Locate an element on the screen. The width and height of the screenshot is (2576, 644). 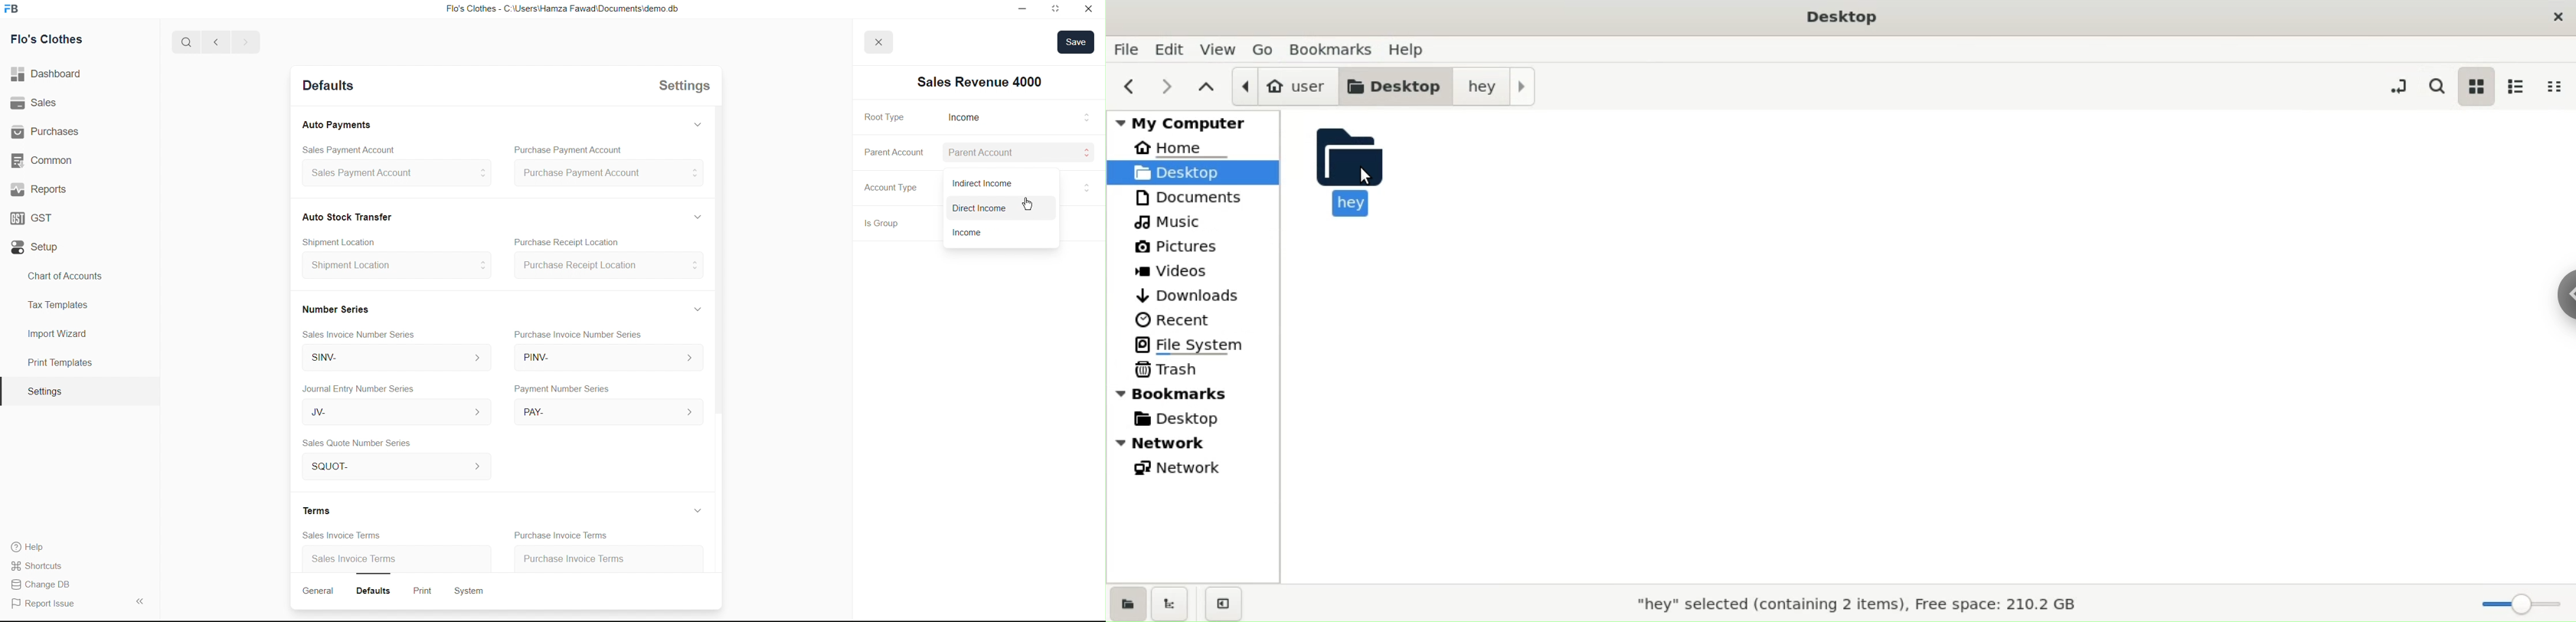
' Reports is located at coordinates (41, 189).